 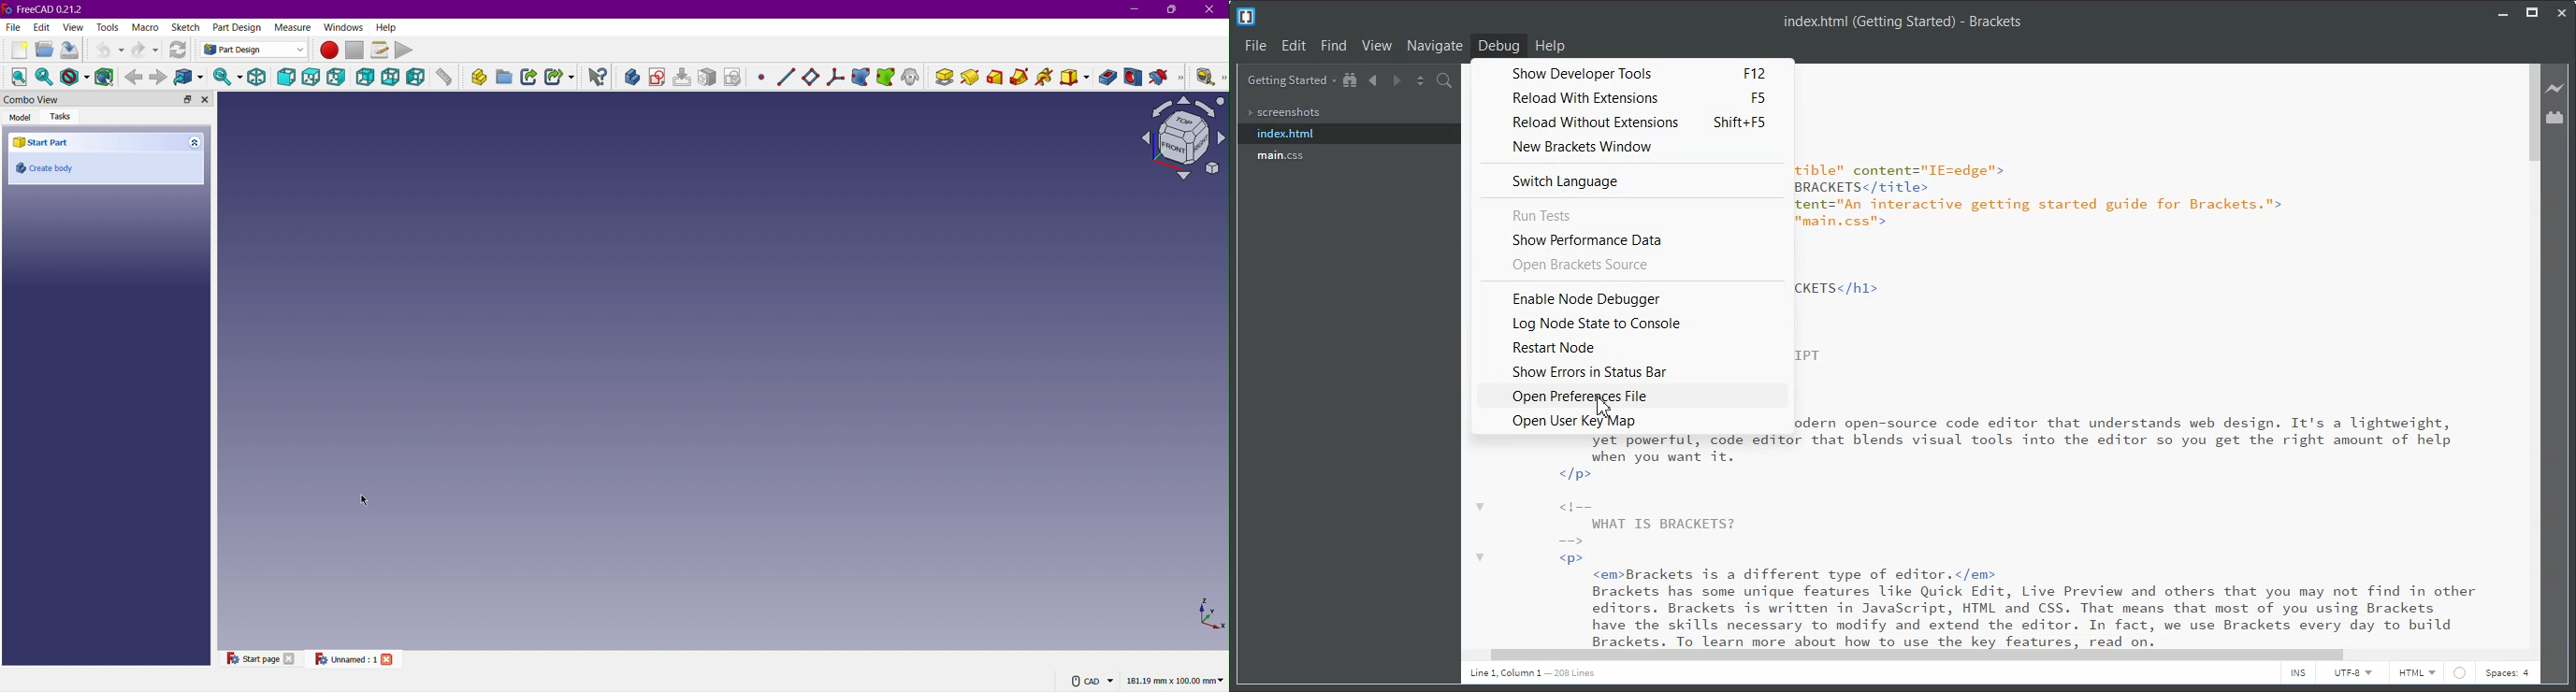 I want to click on Show in file tree, so click(x=1352, y=80).